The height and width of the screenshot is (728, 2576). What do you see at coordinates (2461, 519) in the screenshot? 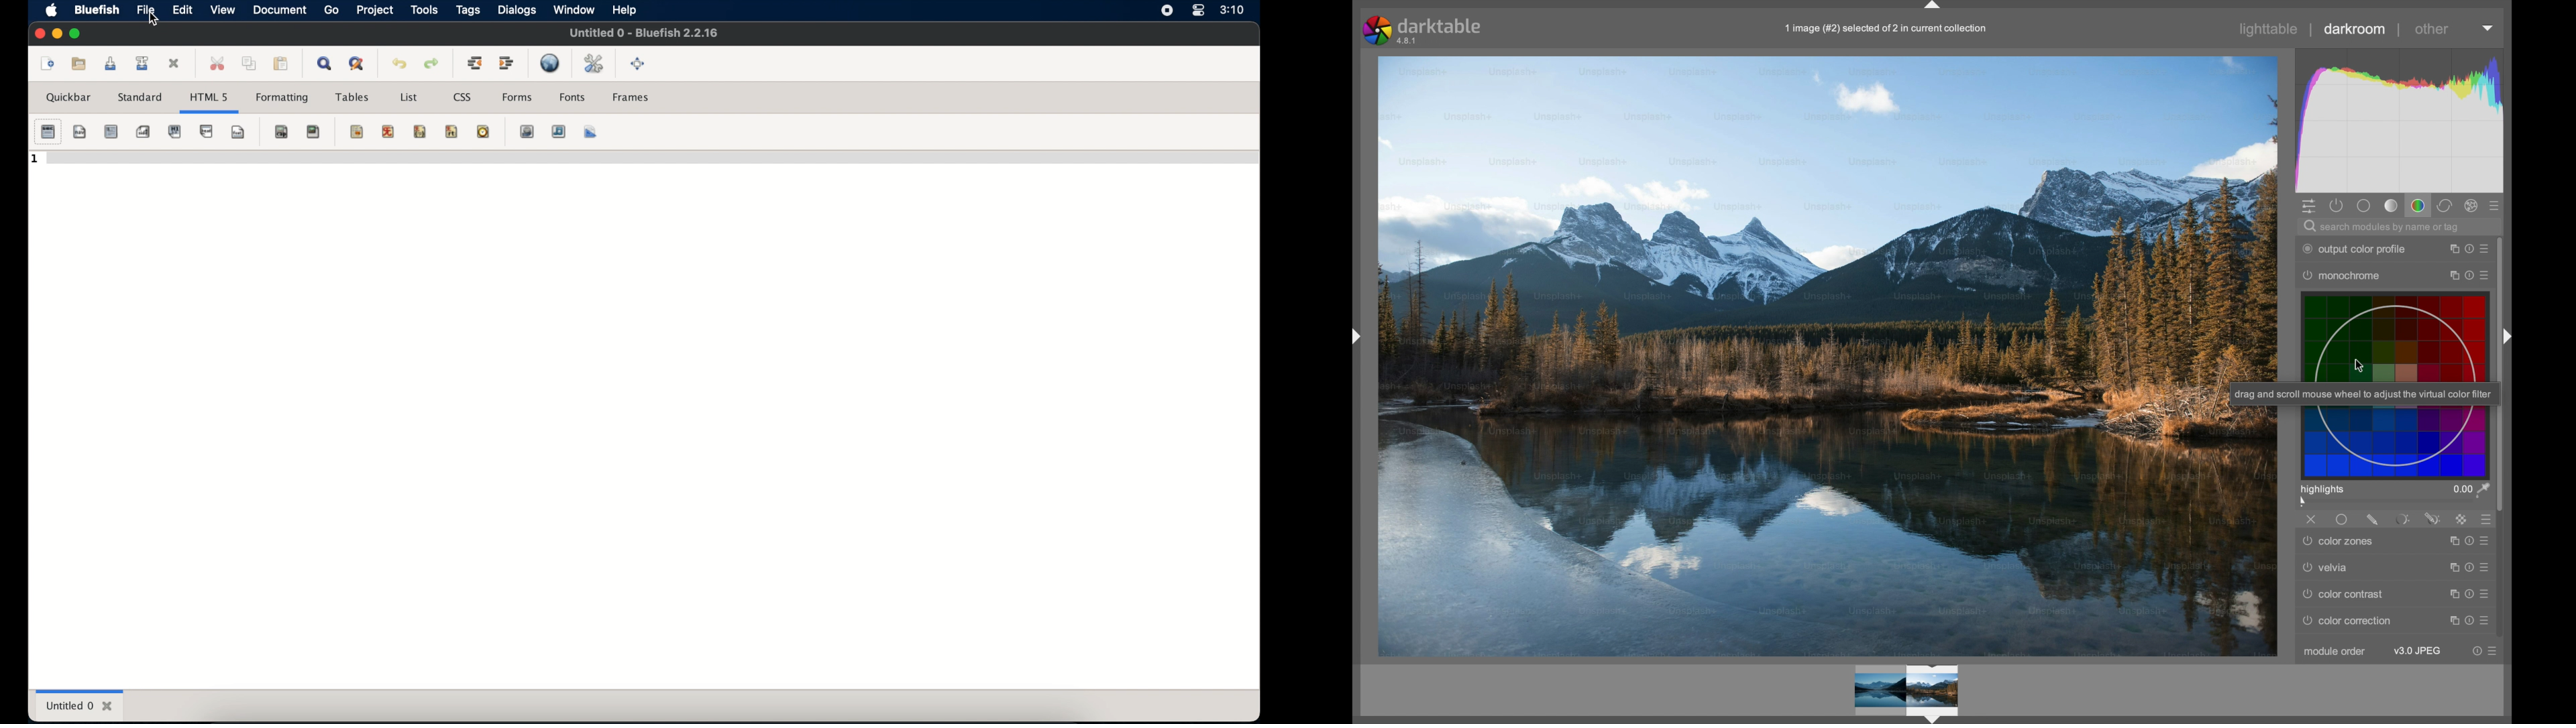
I see `raster mask` at bounding box center [2461, 519].